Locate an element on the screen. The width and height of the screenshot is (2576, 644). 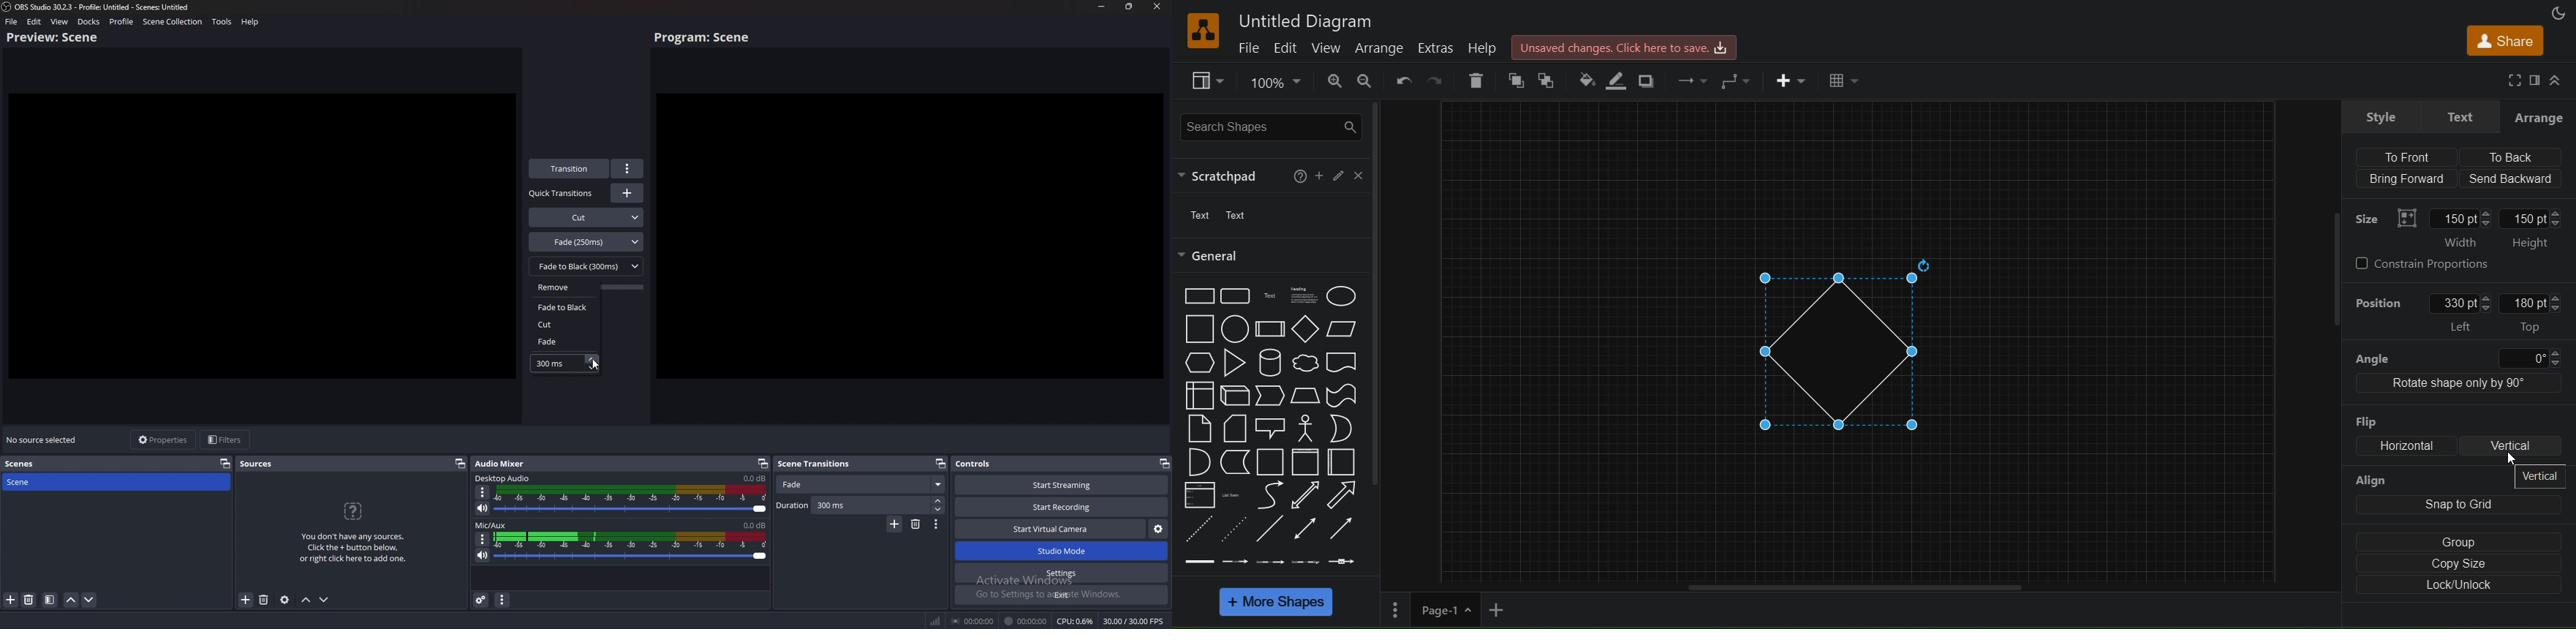
Sources settings is located at coordinates (285, 600).